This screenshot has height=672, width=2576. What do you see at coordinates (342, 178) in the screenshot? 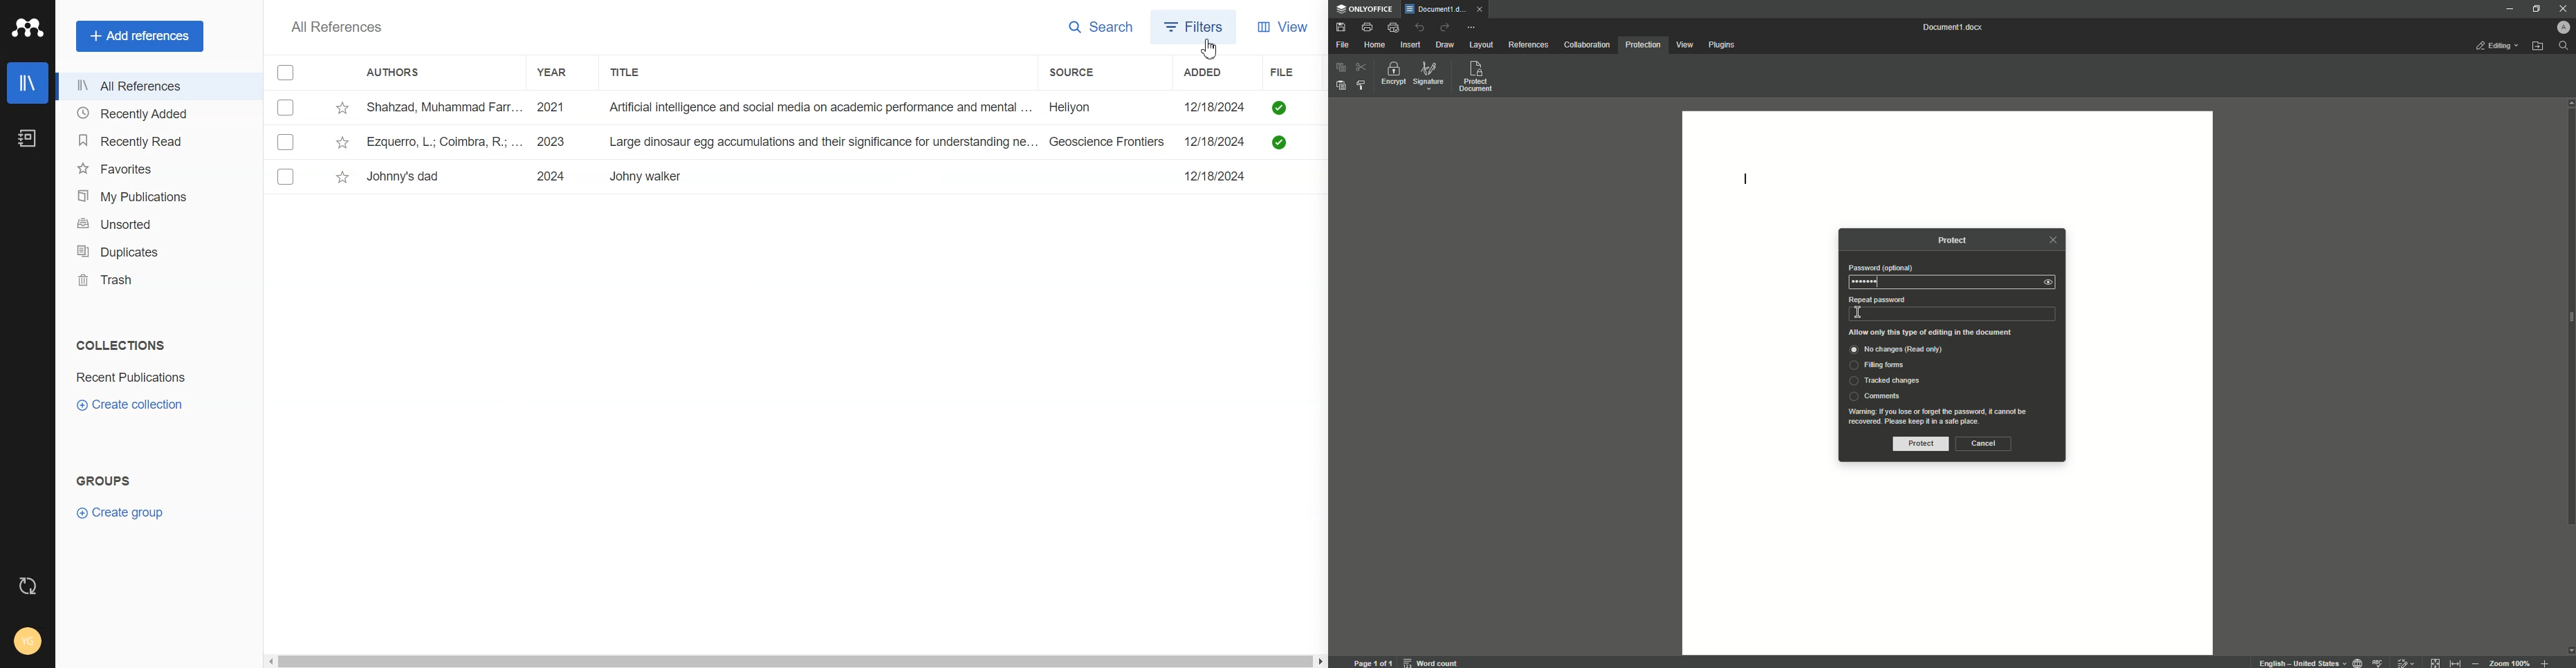
I see `star` at bounding box center [342, 178].